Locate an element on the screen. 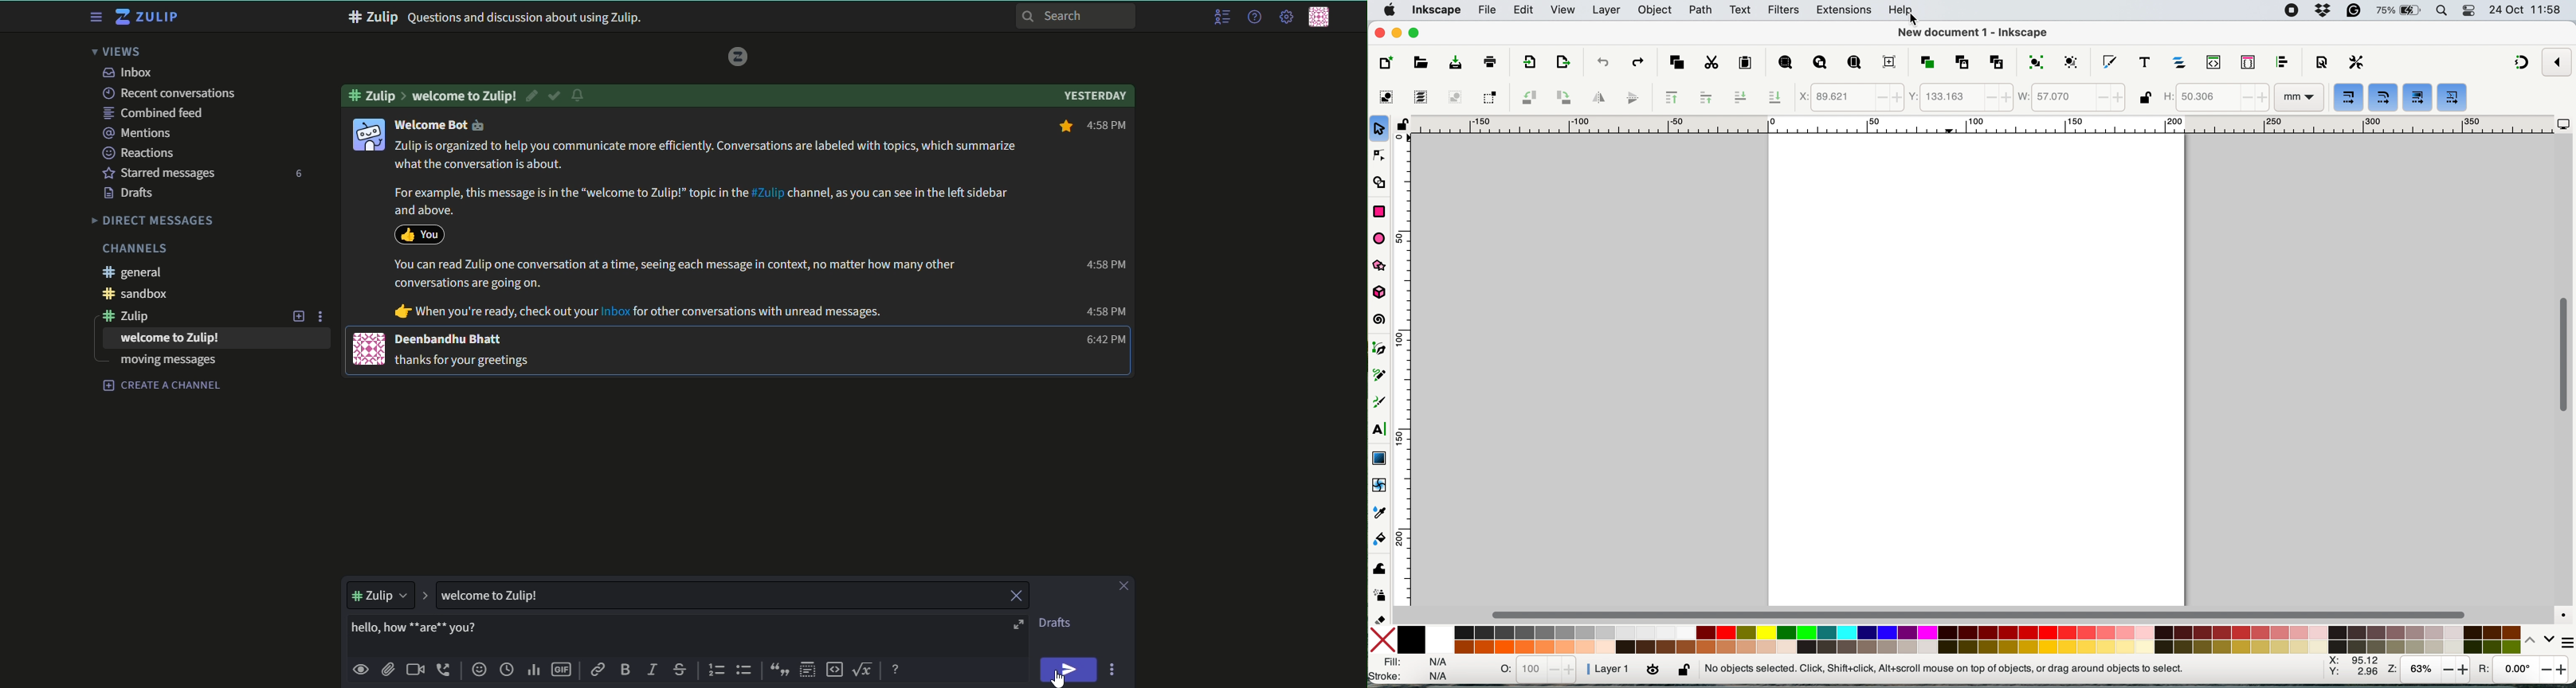  6:42 PM is located at coordinates (1101, 340).